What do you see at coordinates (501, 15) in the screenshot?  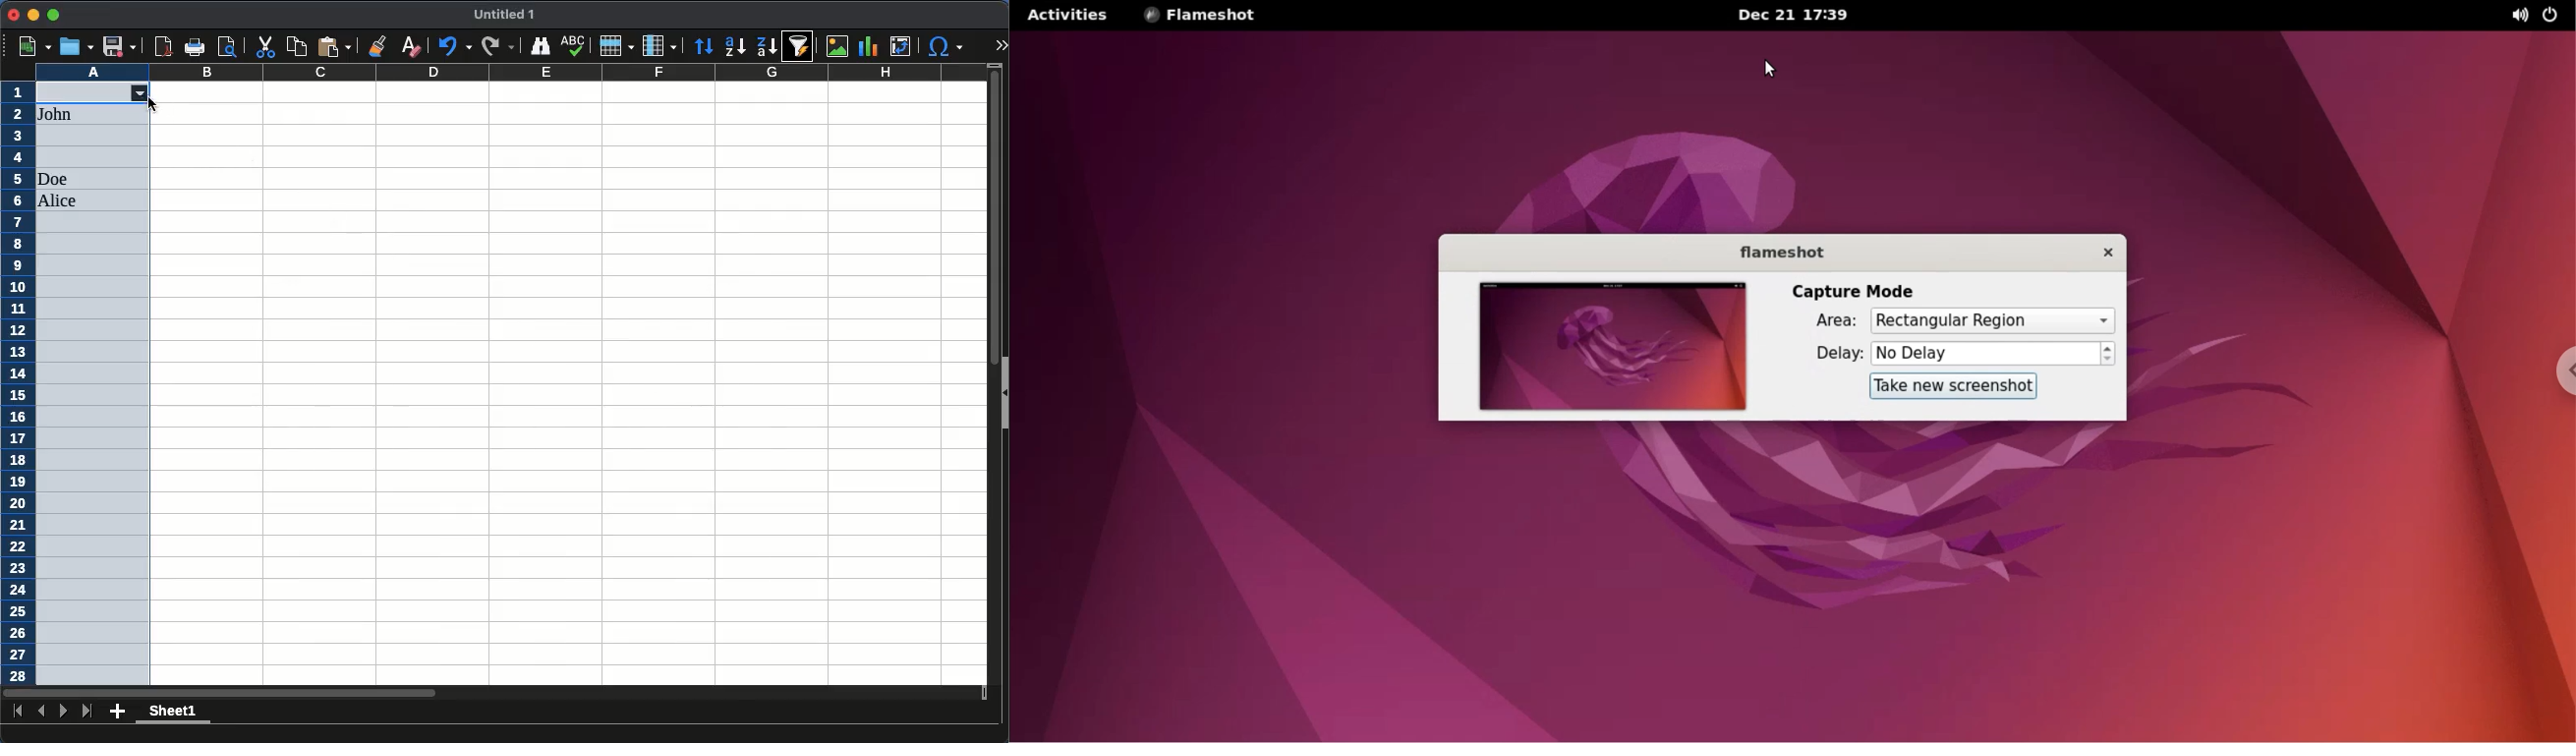 I see `untitled 1` at bounding box center [501, 15].